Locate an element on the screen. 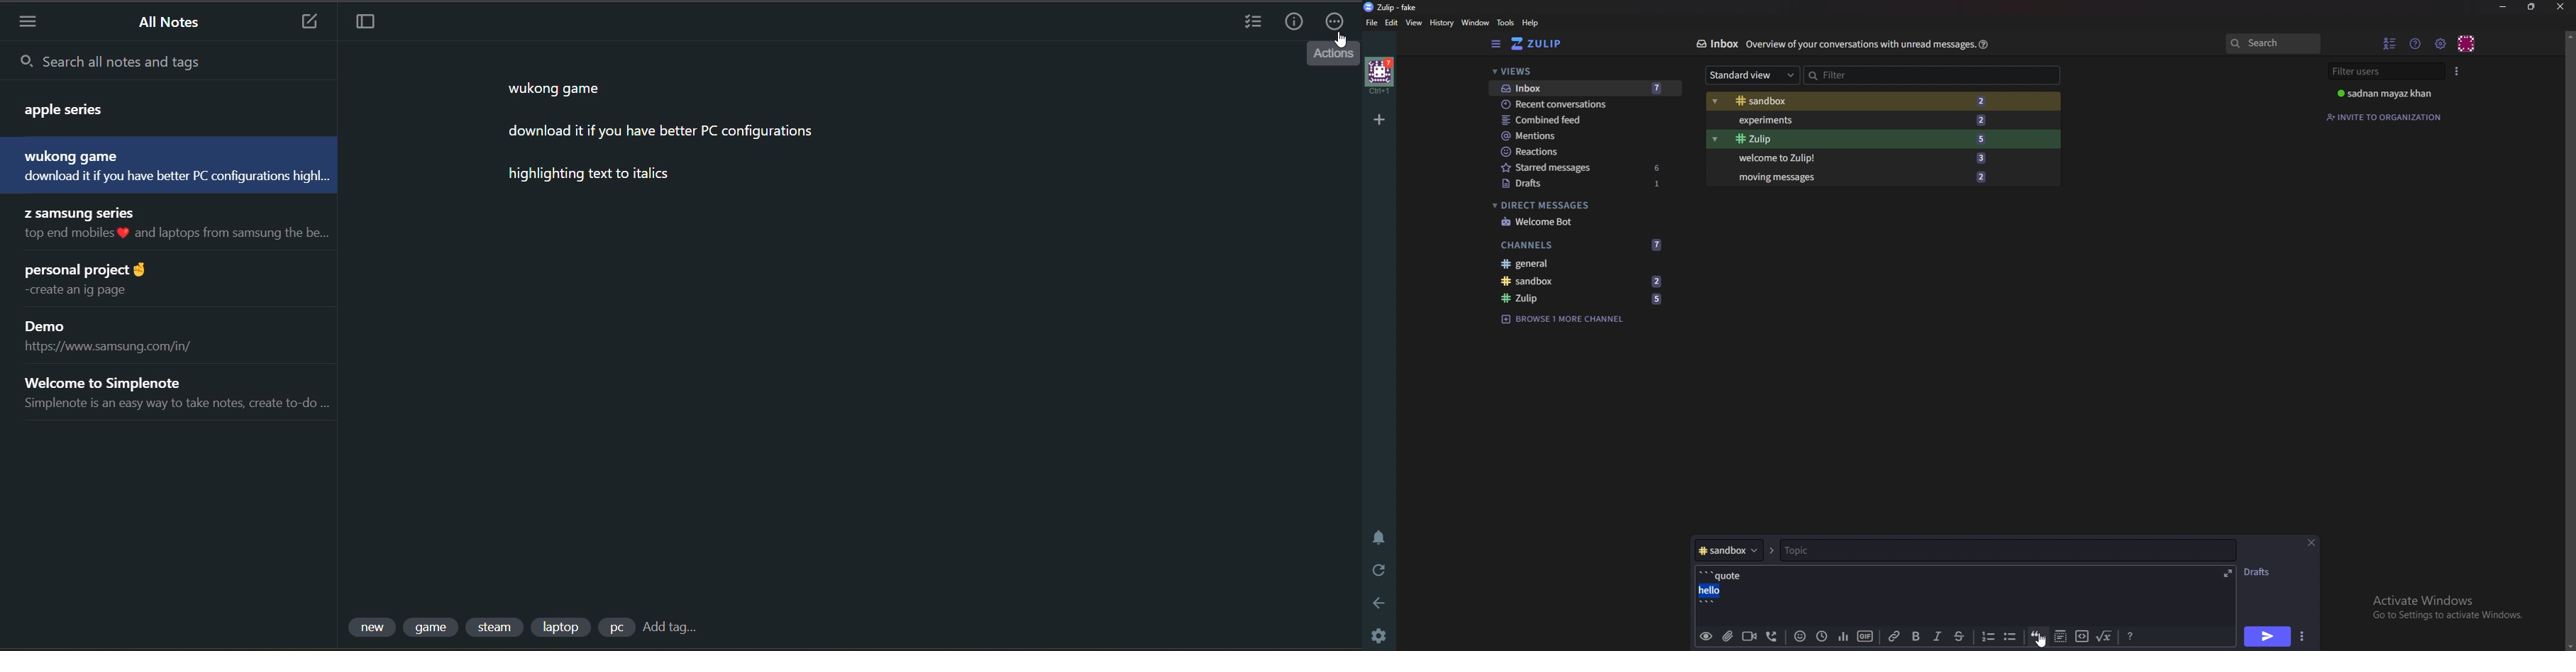 Image resolution: width=2576 pixels, height=672 pixels. Tools is located at coordinates (1506, 23).